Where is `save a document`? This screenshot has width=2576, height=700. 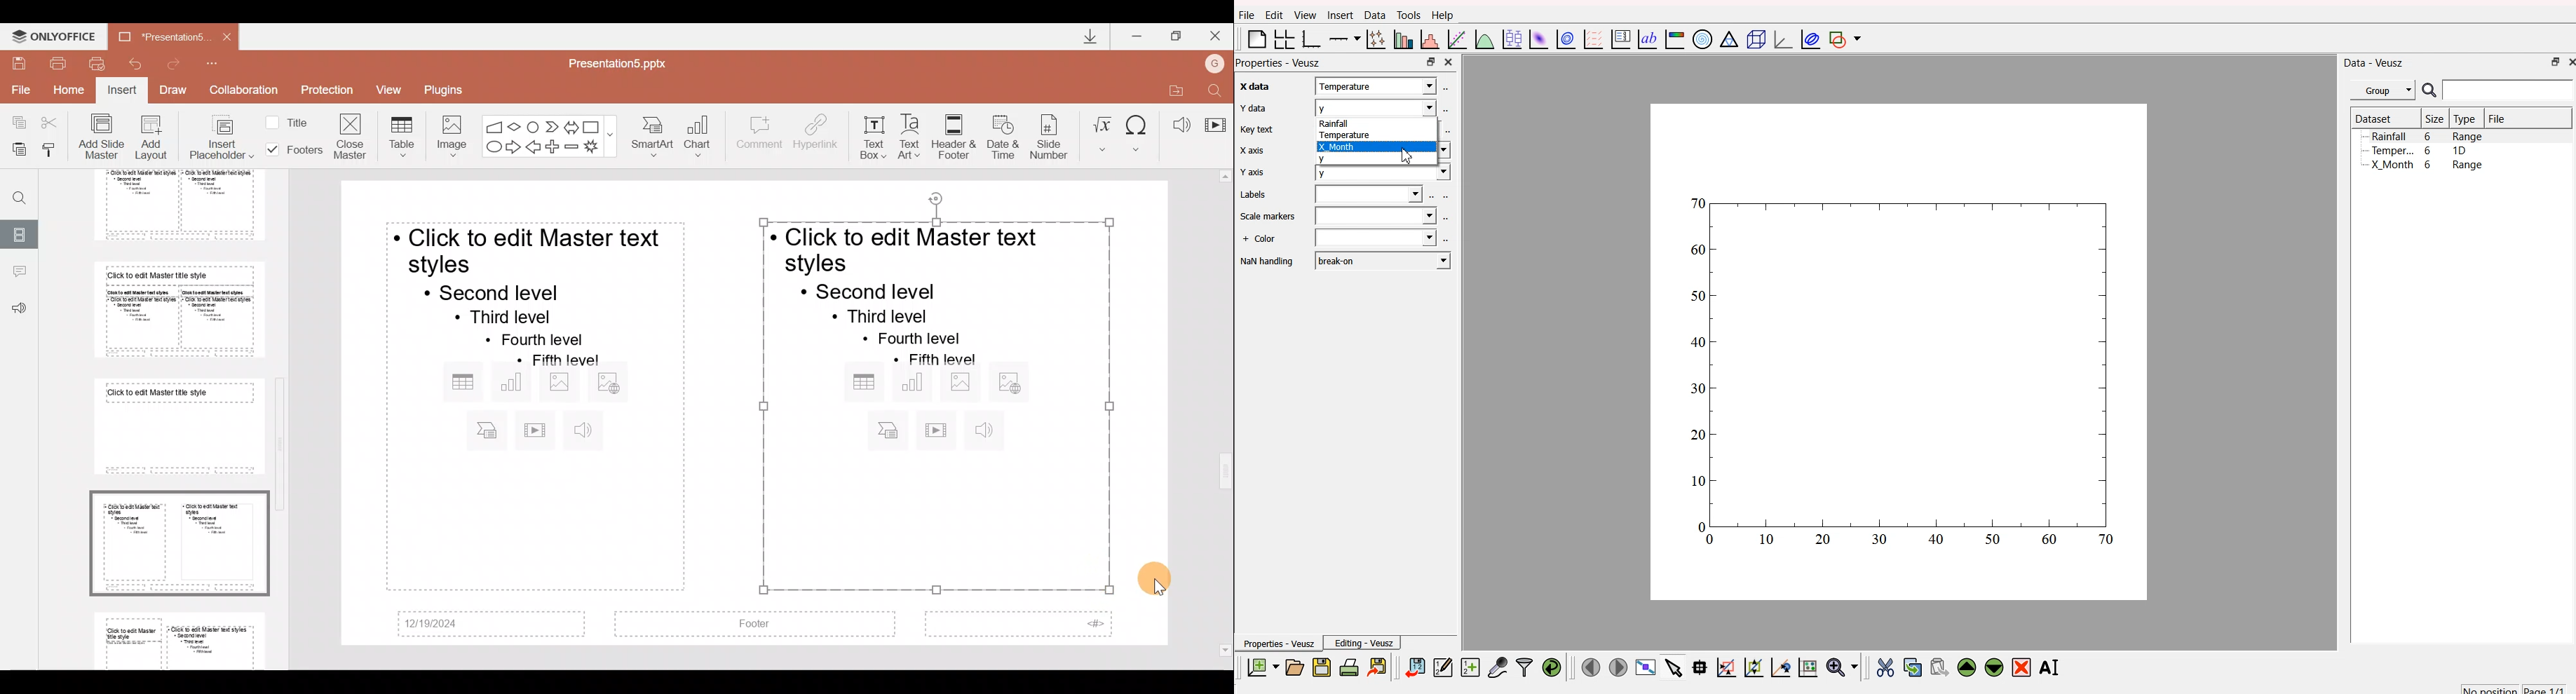 save a document is located at coordinates (1320, 667).